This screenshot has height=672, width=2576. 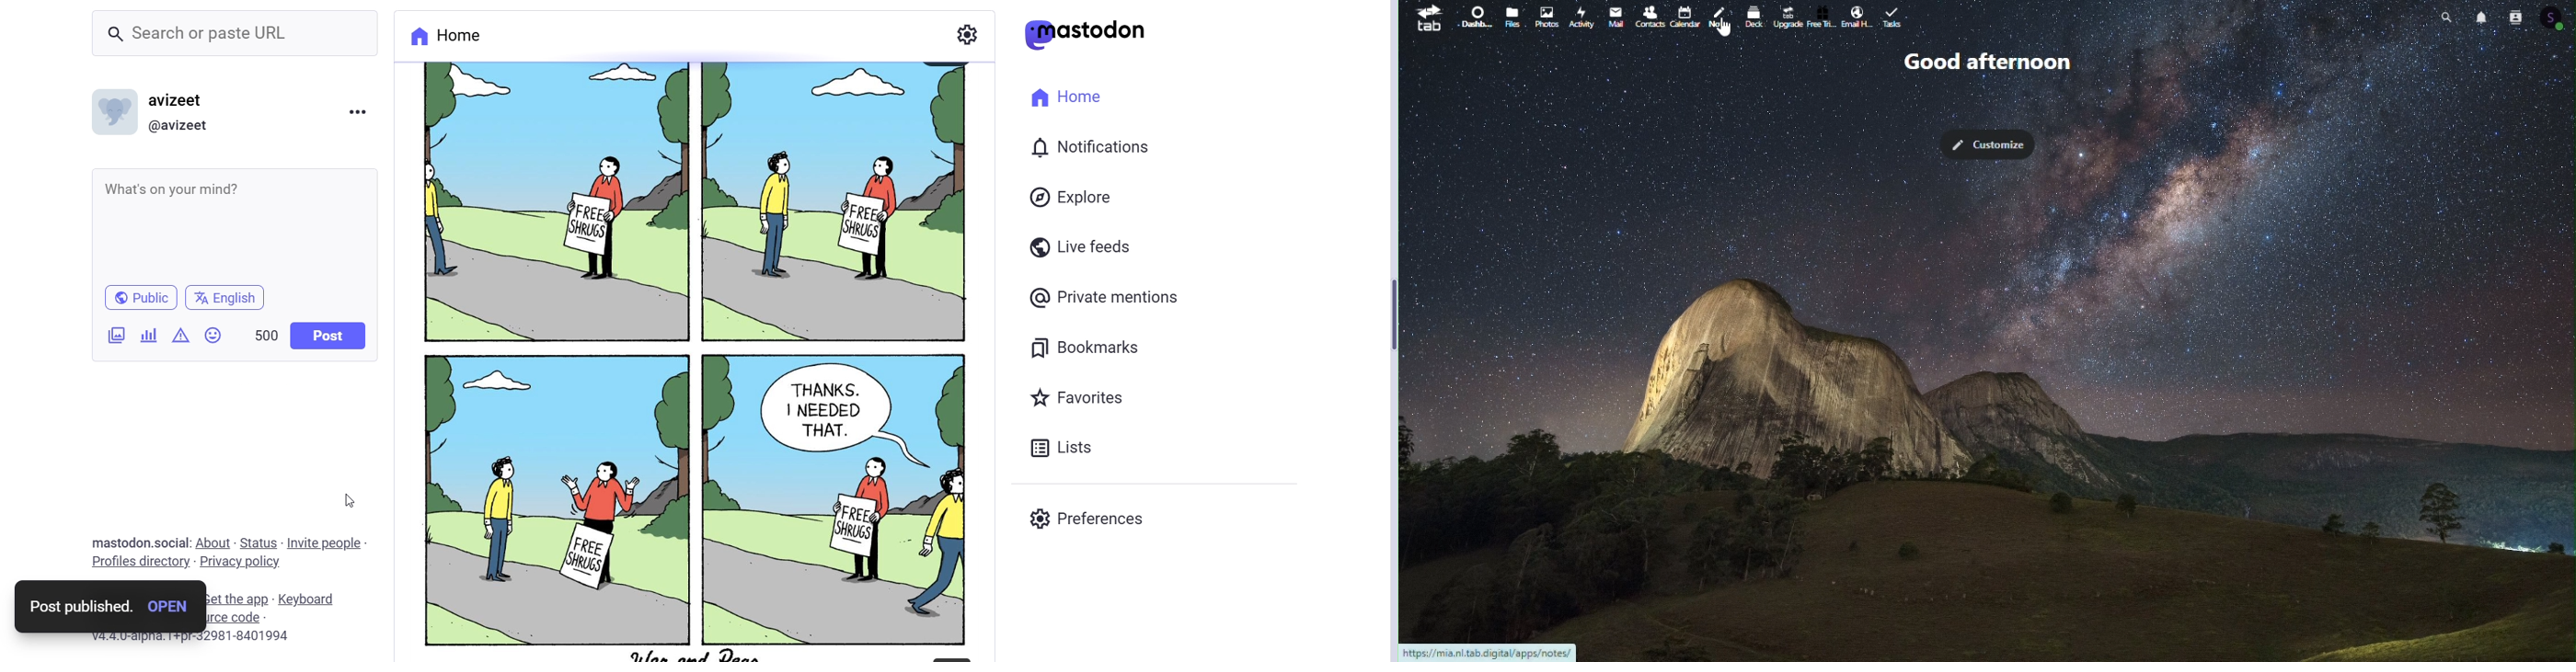 I want to click on Invite People, so click(x=329, y=545).